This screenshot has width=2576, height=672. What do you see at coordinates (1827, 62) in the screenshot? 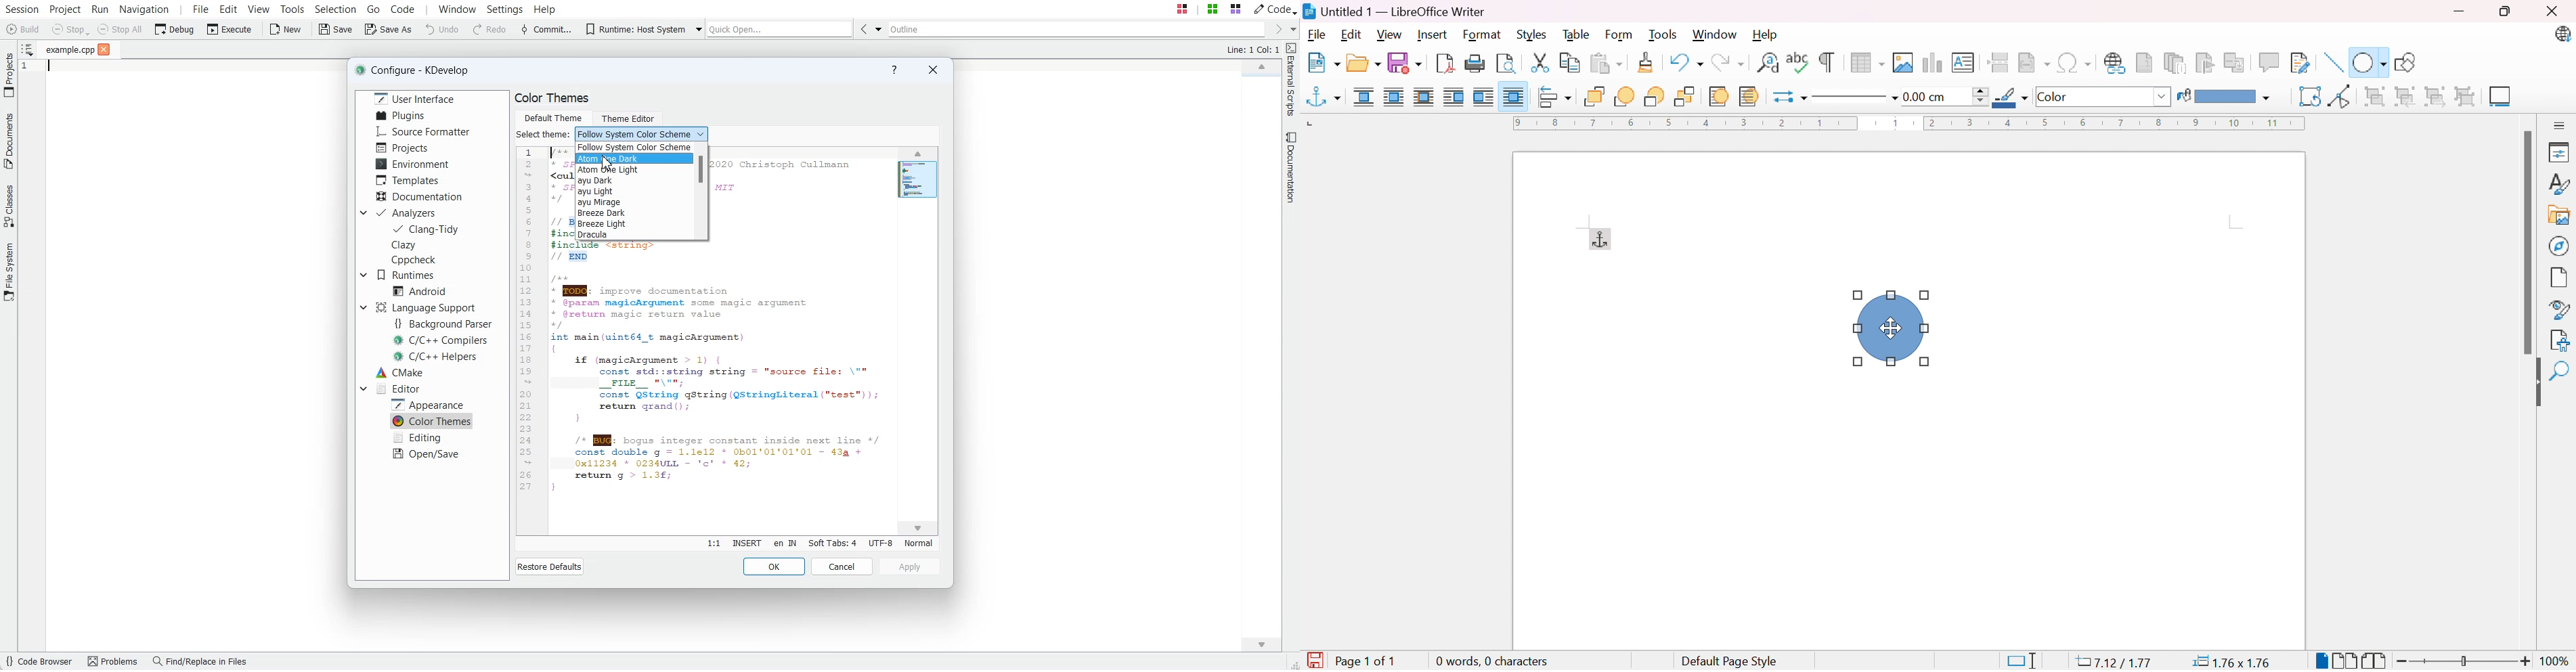
I see `Toggle formatting marks` at bounding box center [1827, 62].